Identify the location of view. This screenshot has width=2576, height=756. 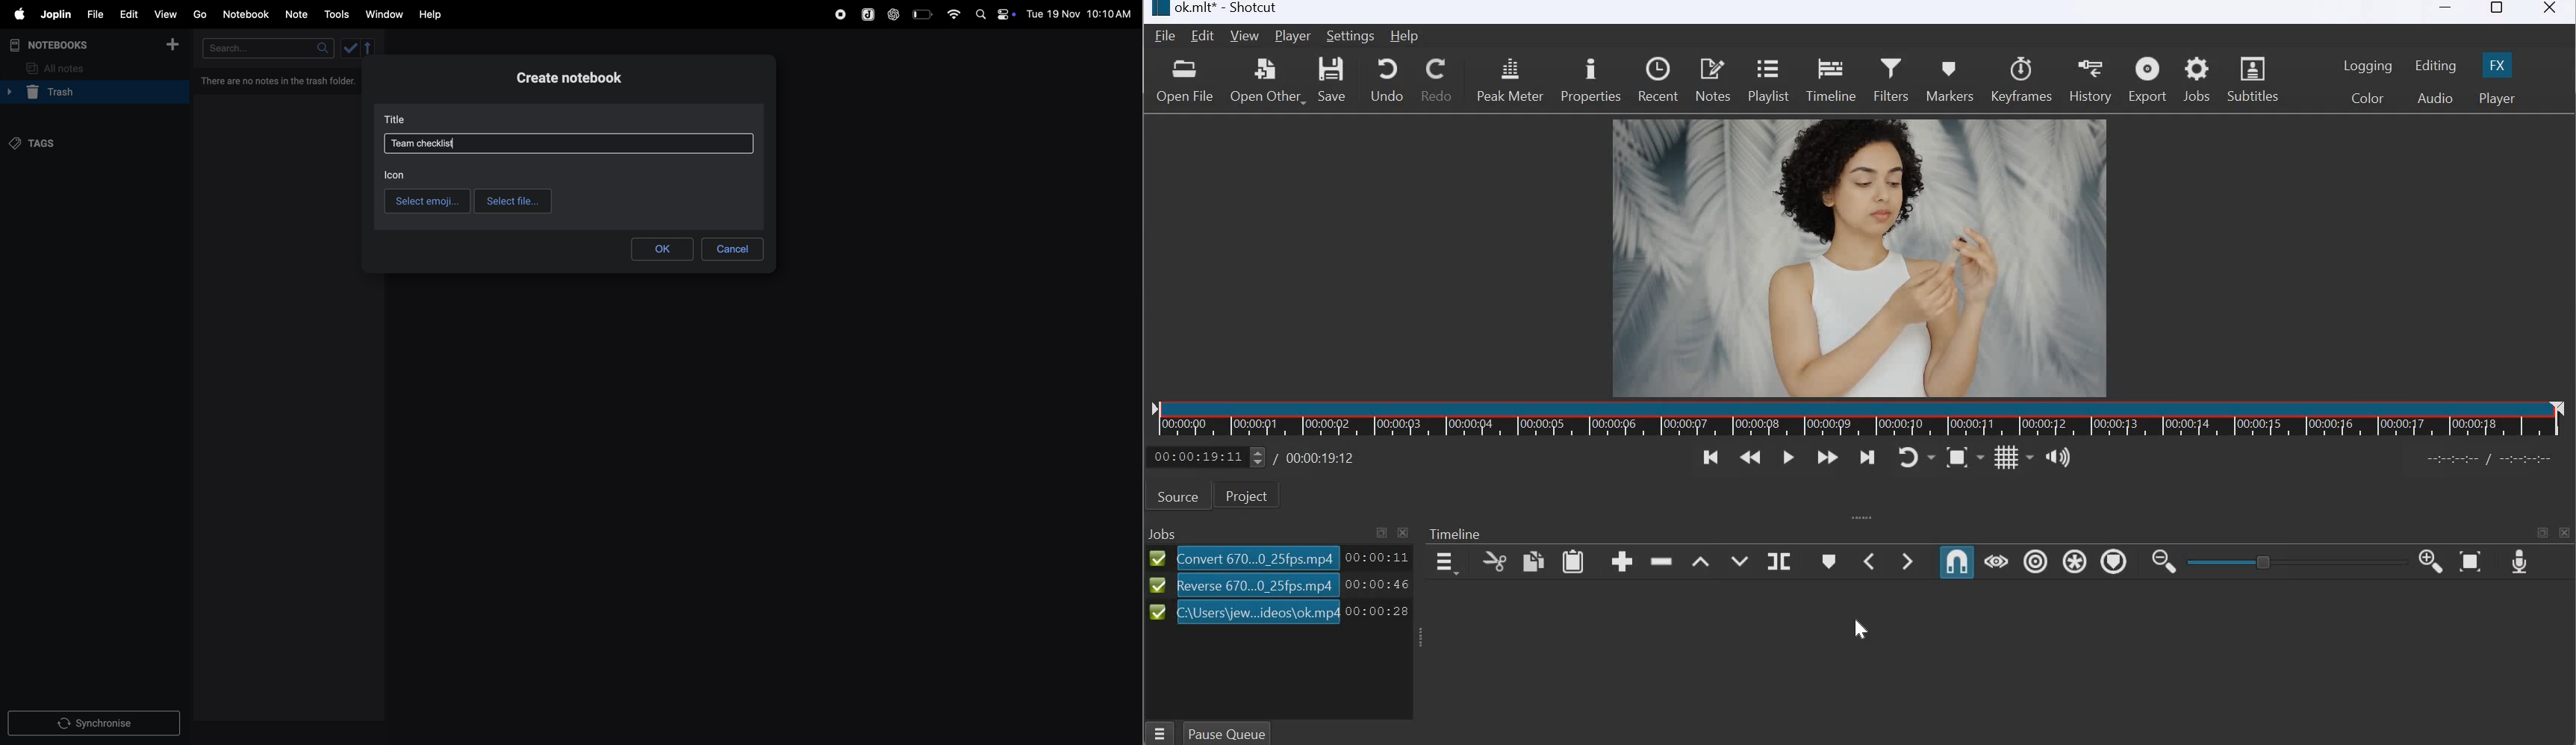
(167, 13).